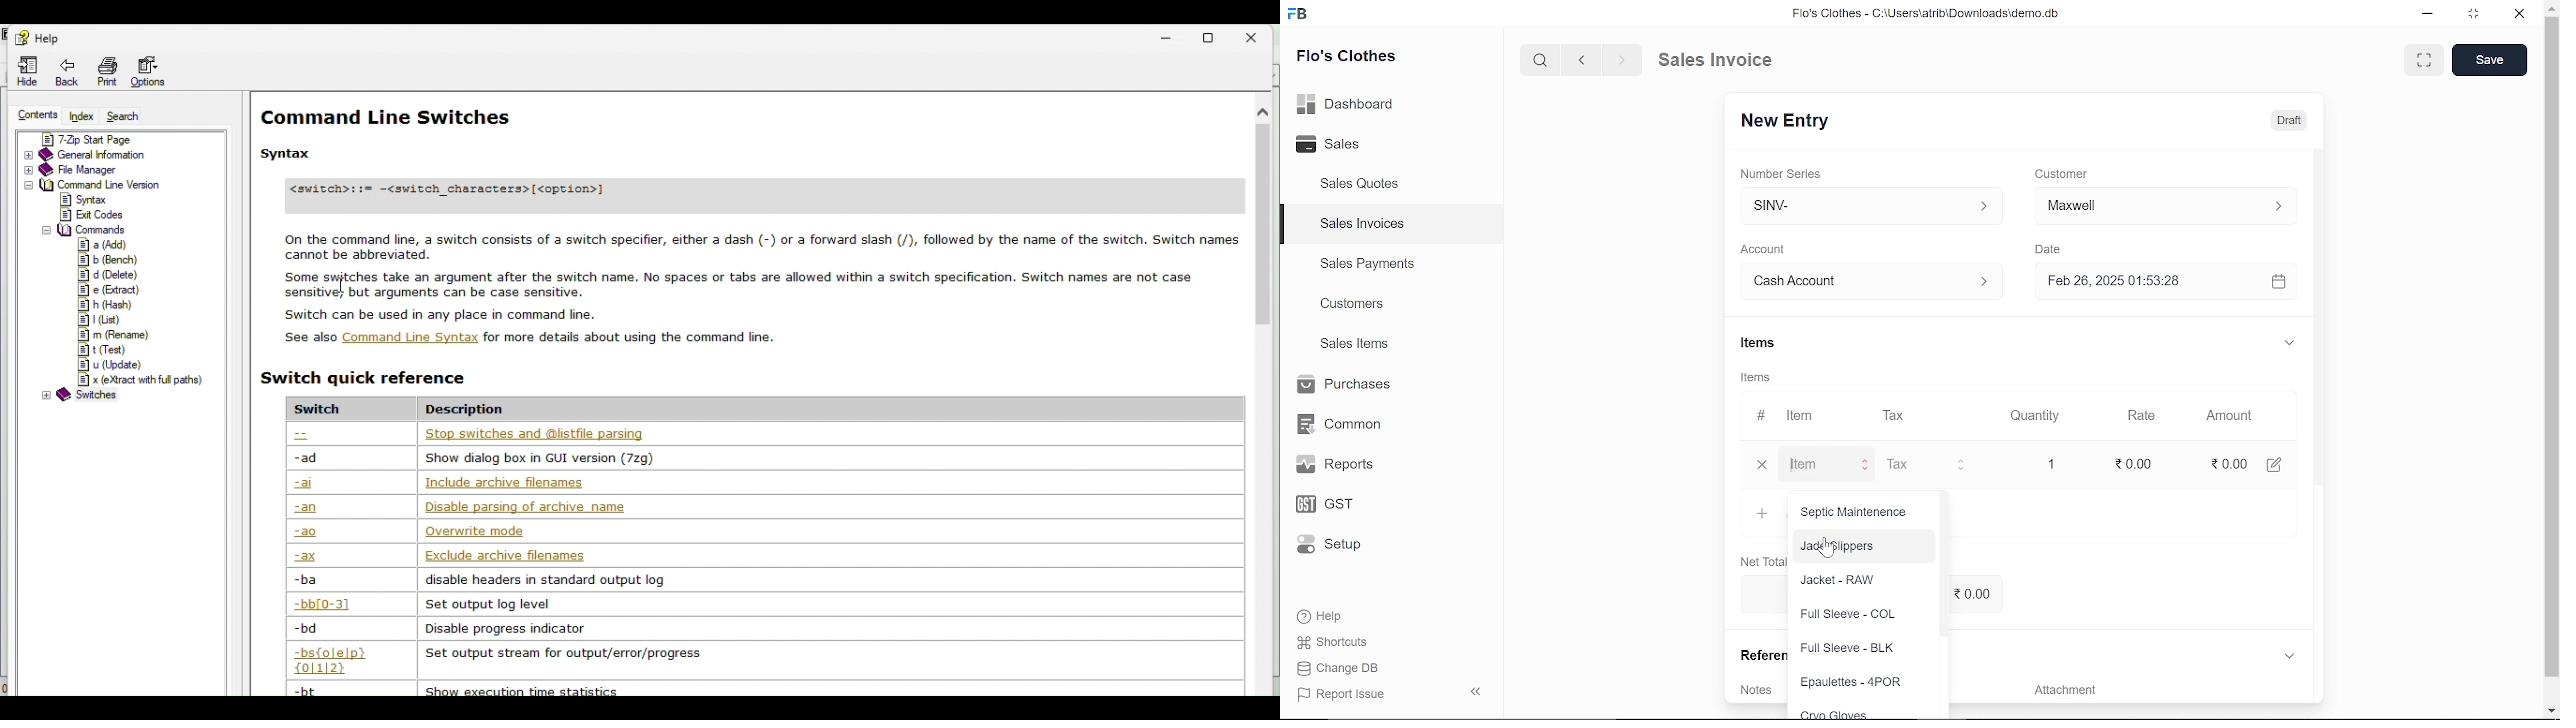  Describe the element at coordinates (2147, 464) in the screenshot. I see `20.00` at that location.